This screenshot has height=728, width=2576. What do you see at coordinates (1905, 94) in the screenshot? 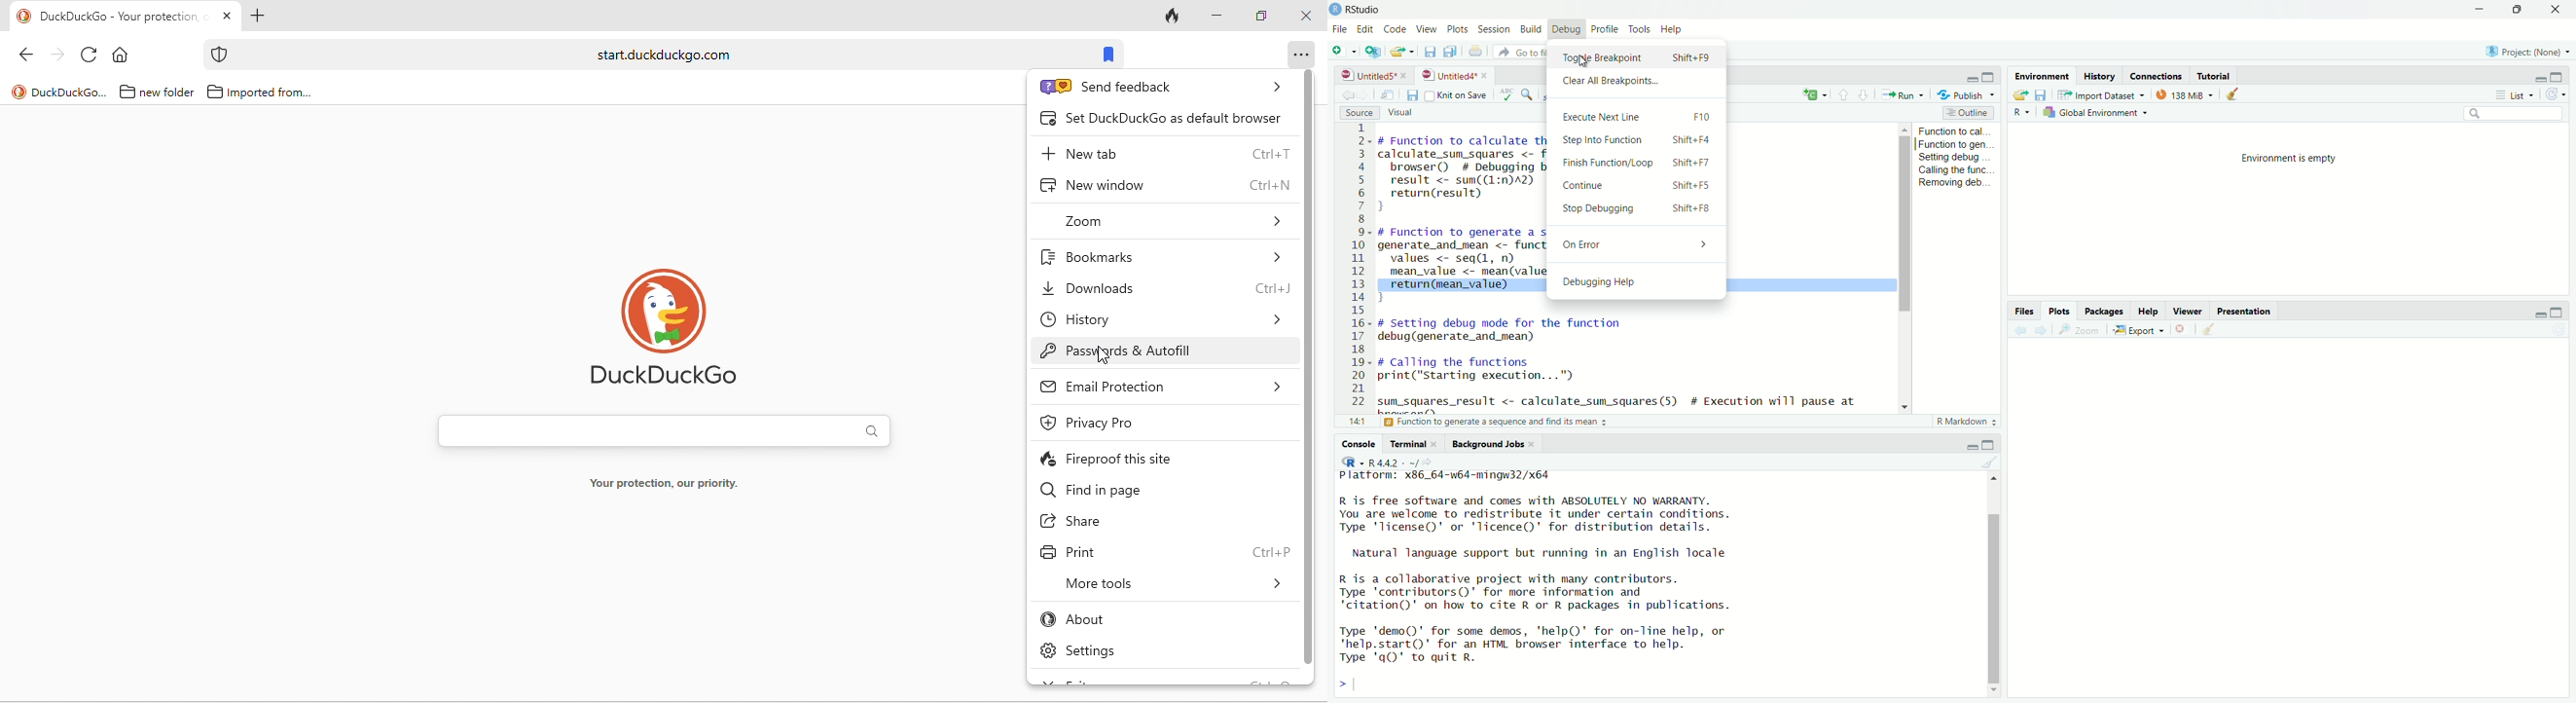
I see `run the current line/selection` at bounding box center [1905, 94].